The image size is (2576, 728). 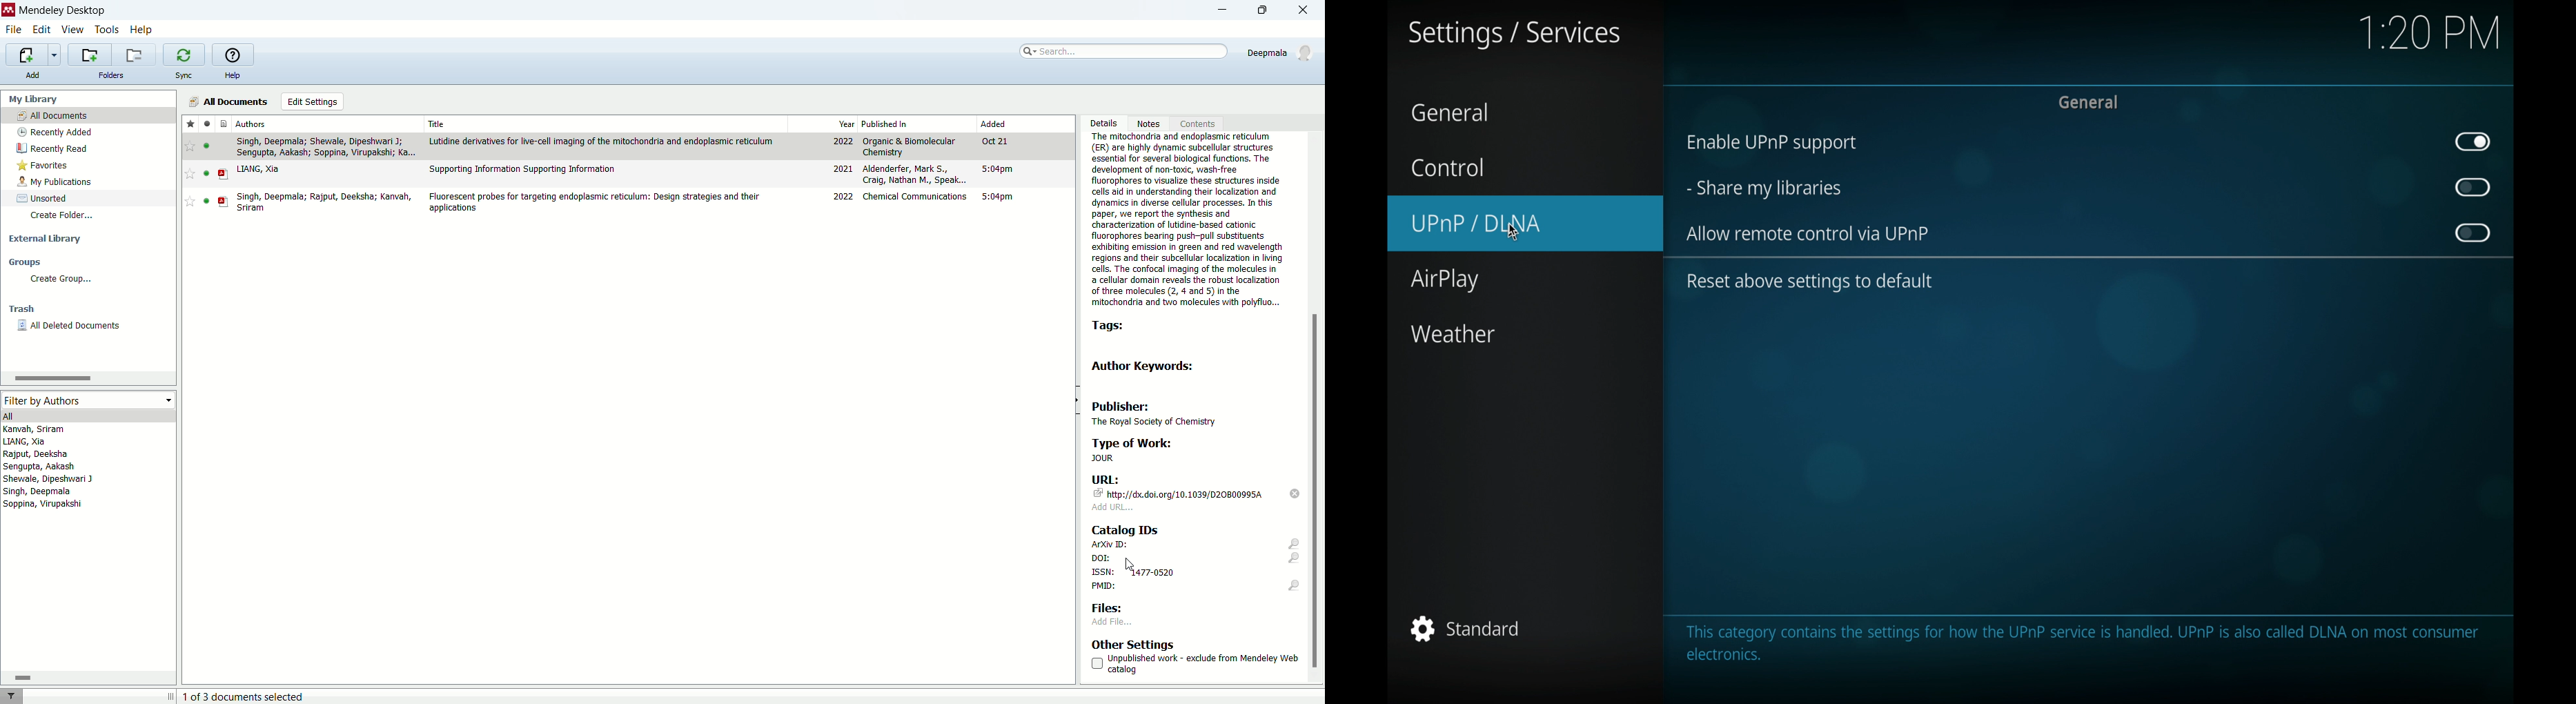 I want to click on unread, so click(x=206, y=173).